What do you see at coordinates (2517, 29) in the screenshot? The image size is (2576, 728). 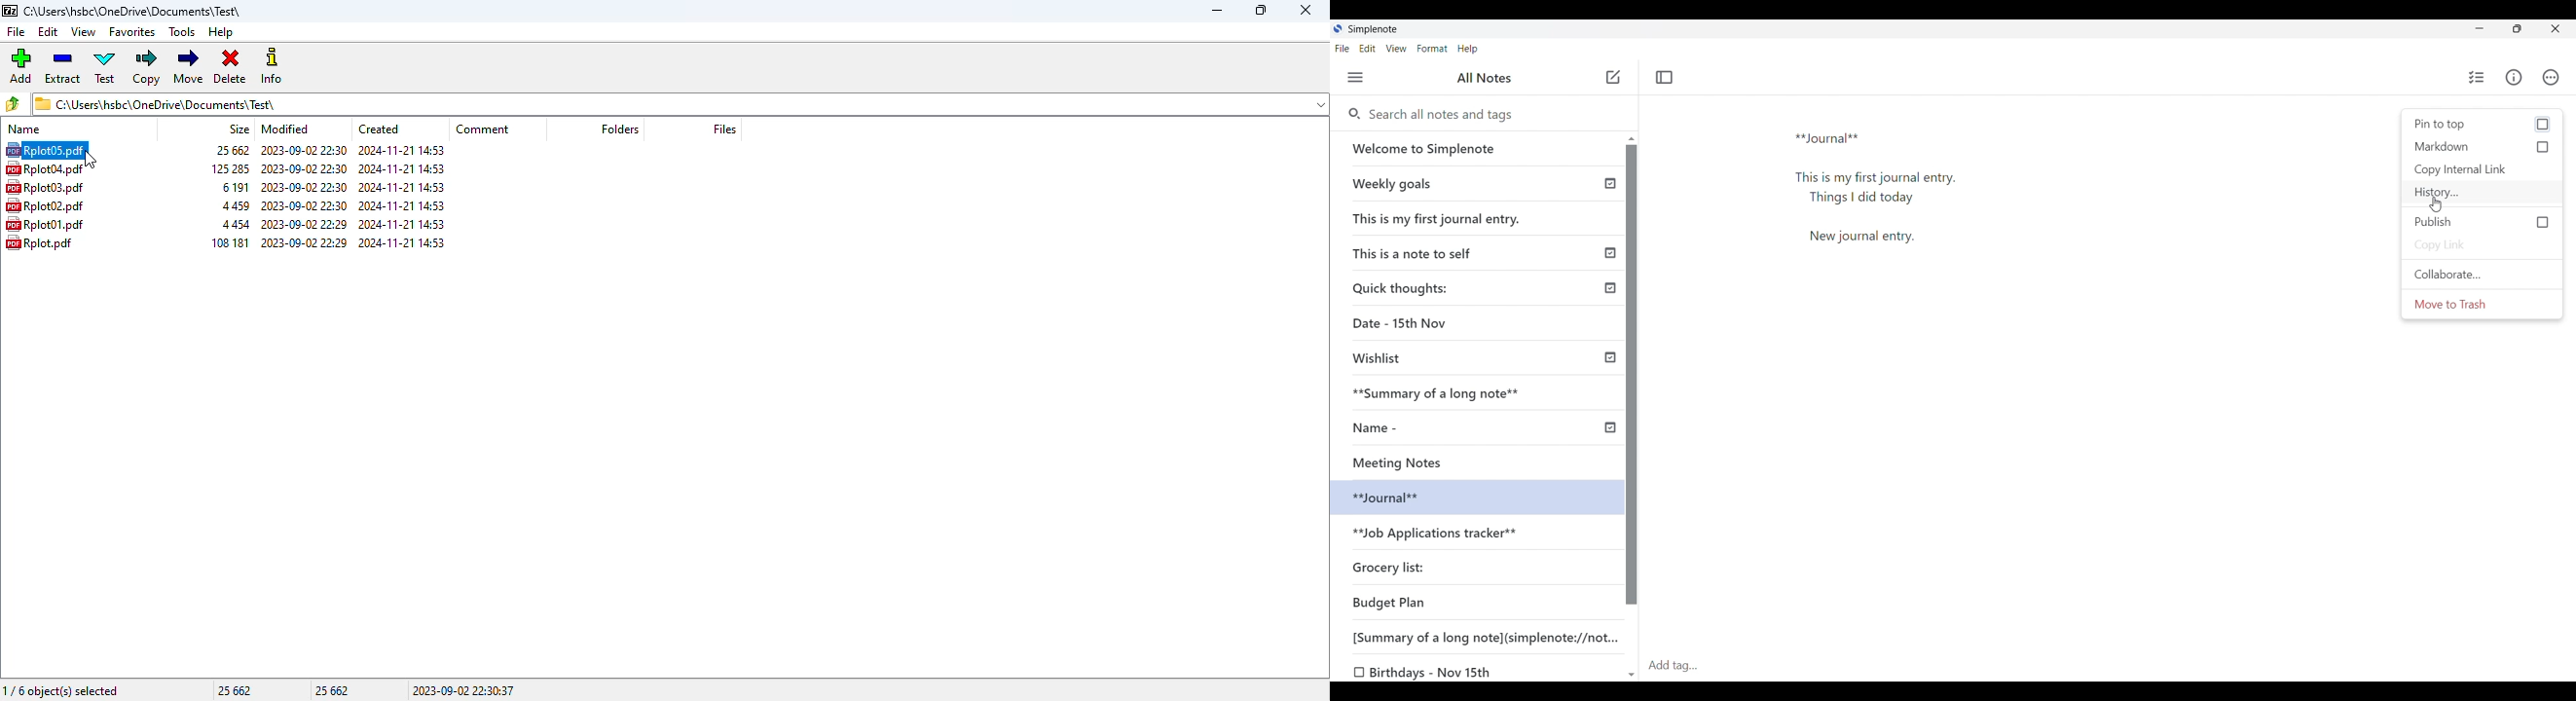 I see `Show interface in a smaller tab` at bounding box center [2517, 29].